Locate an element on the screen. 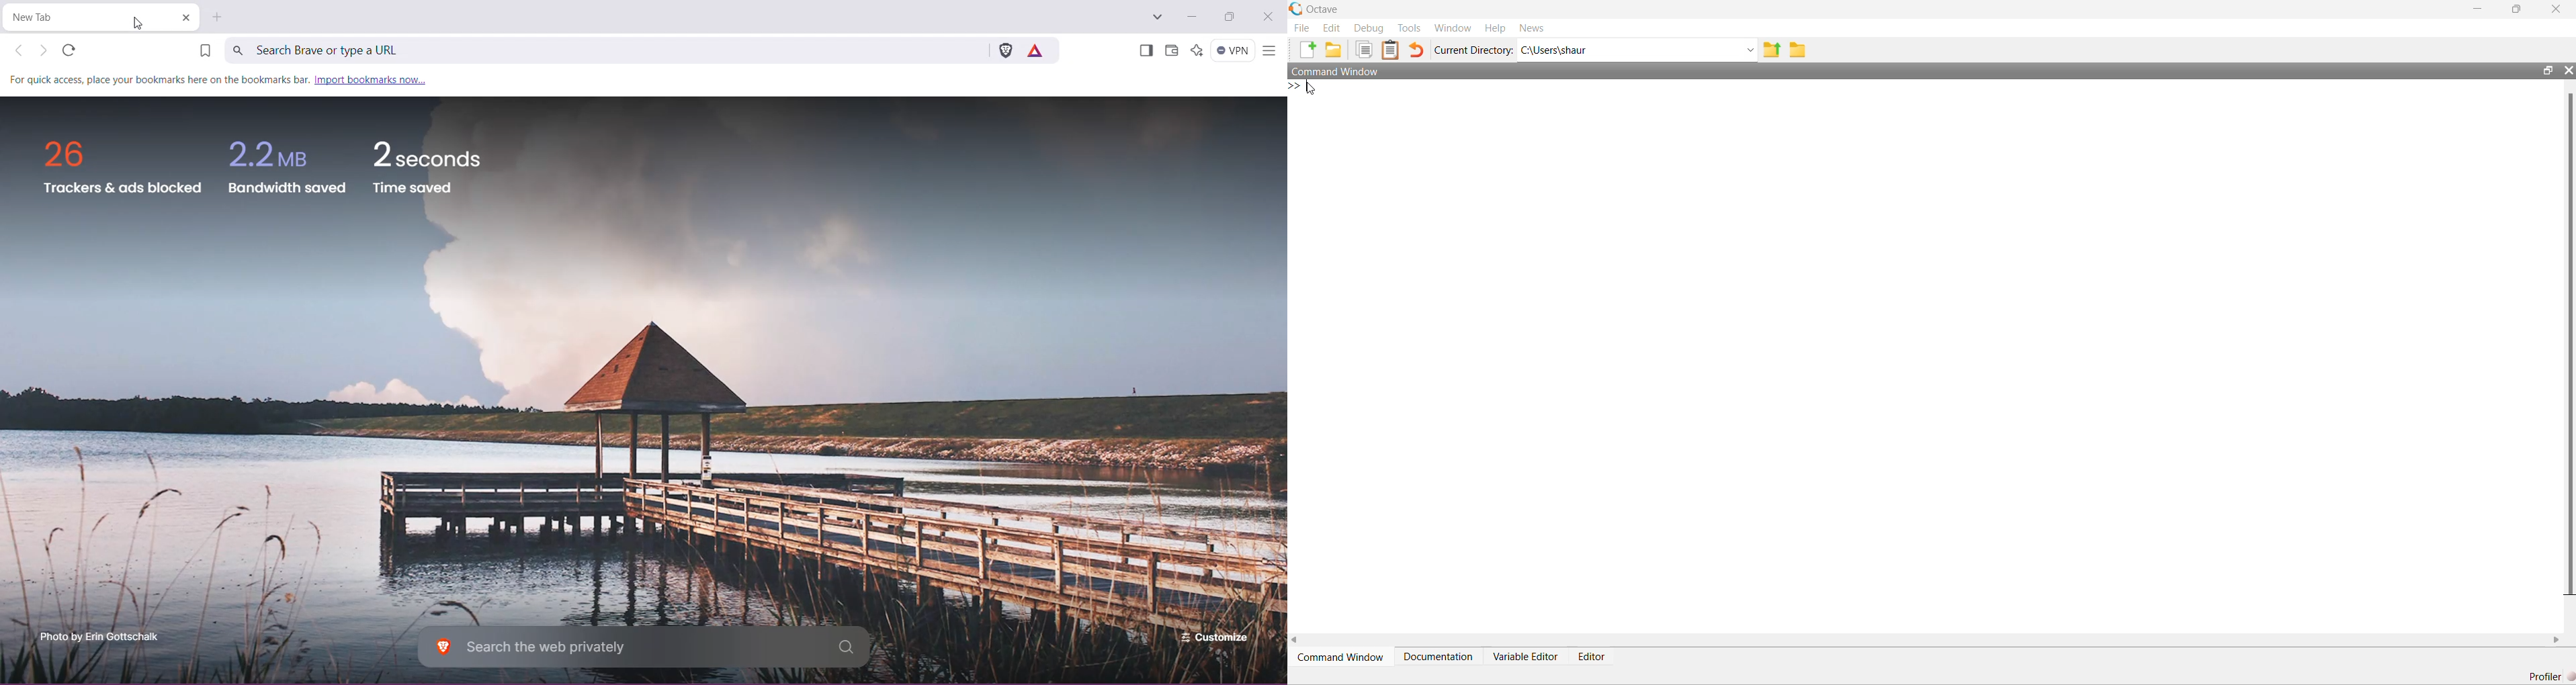 Image resolution: width=2576 pixels, height=700 pixels. cursor is located at coordinates (1312, 89).